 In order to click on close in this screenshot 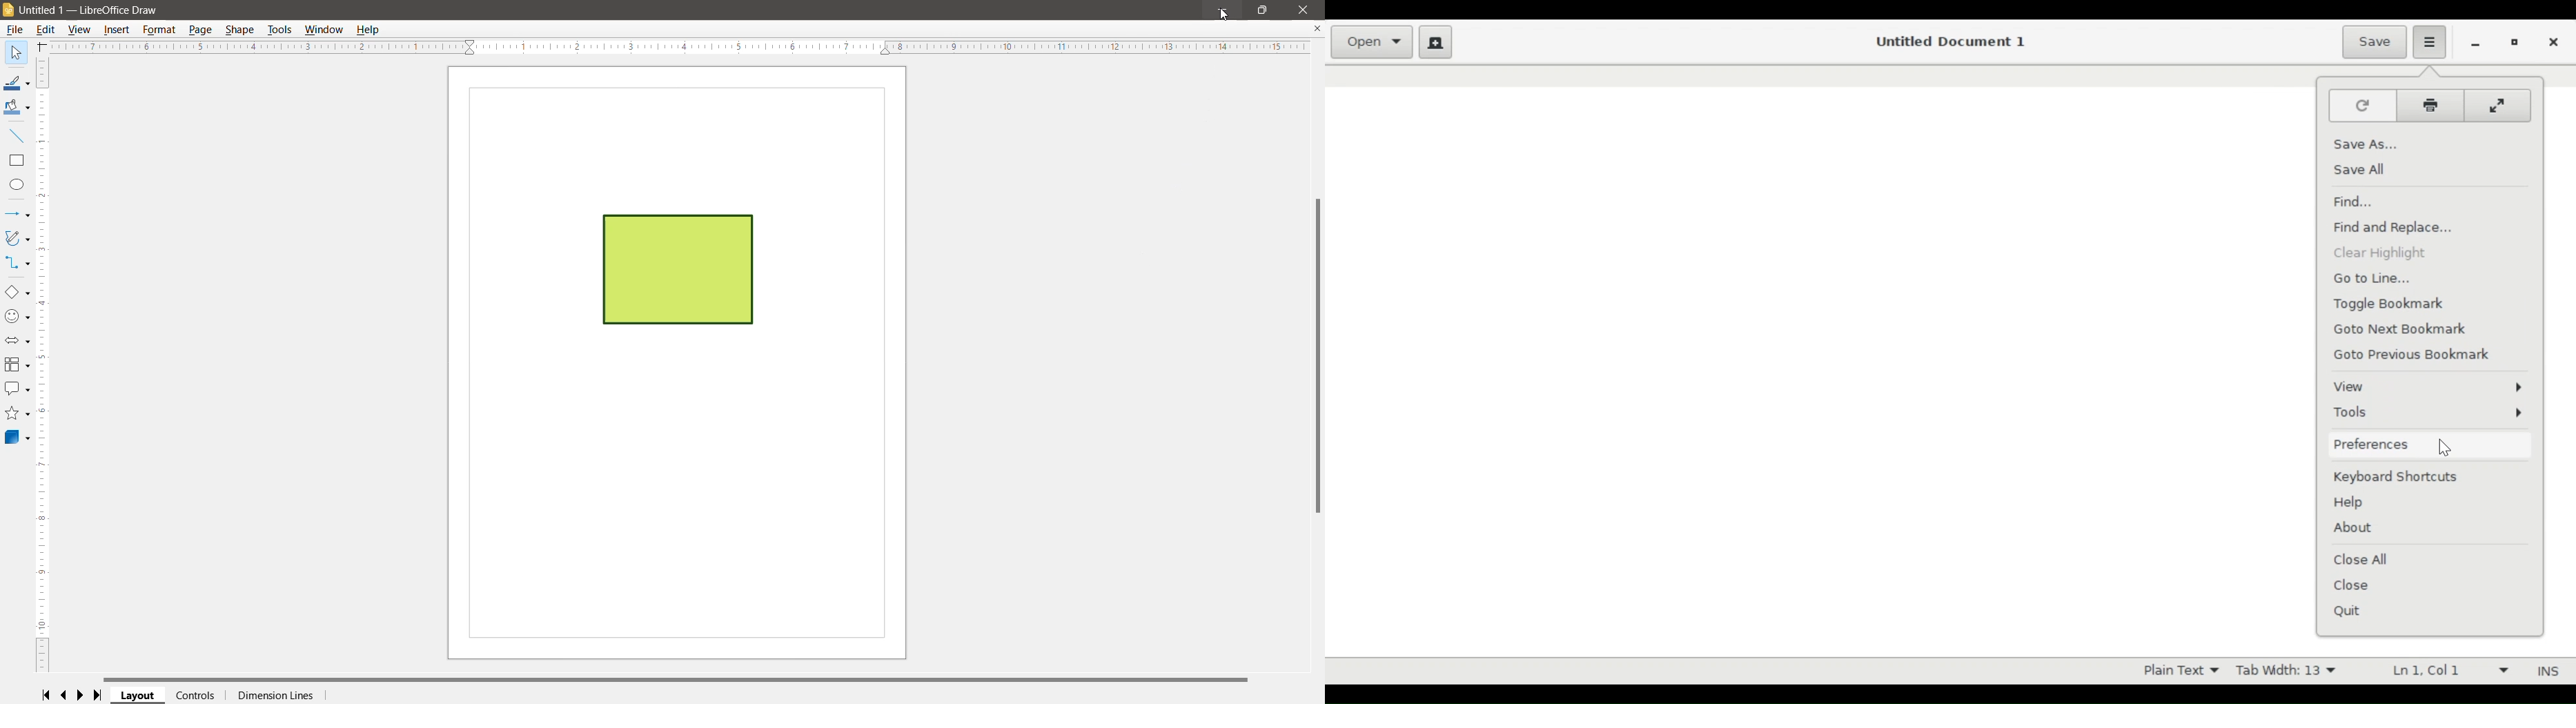, I will do `click(2553, 42)`.